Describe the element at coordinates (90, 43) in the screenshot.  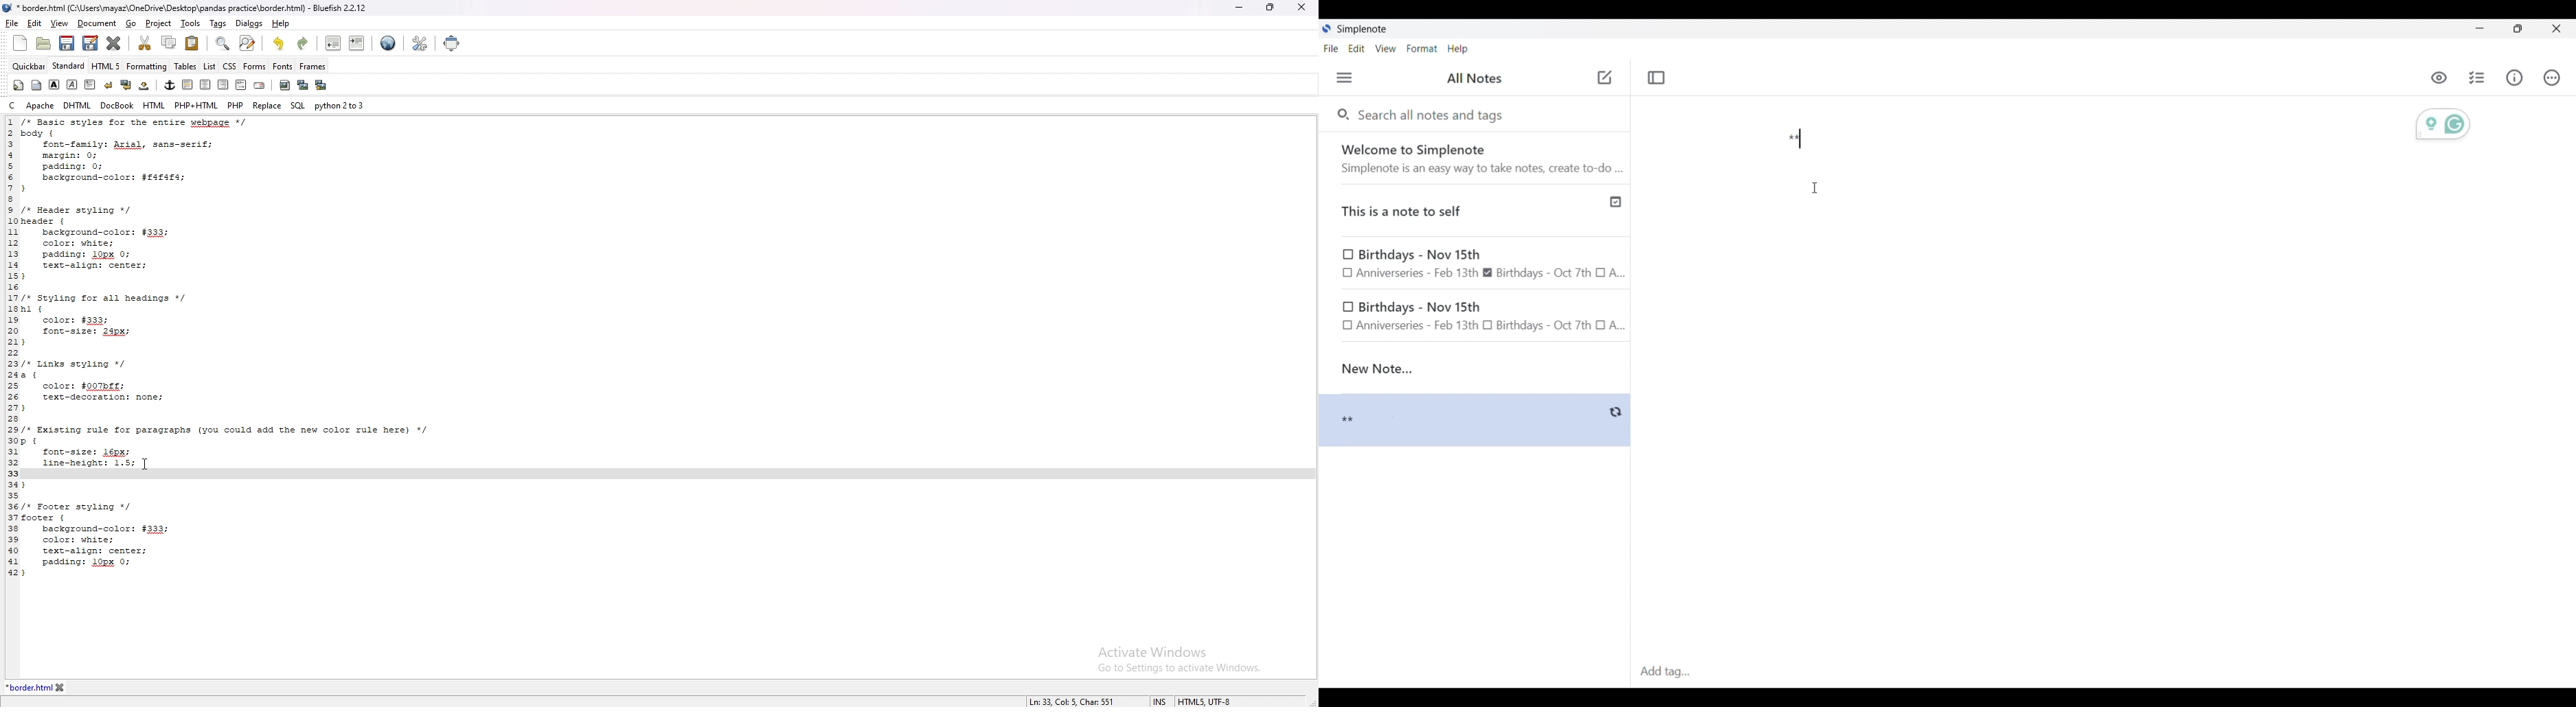
I see `save as` at that location.